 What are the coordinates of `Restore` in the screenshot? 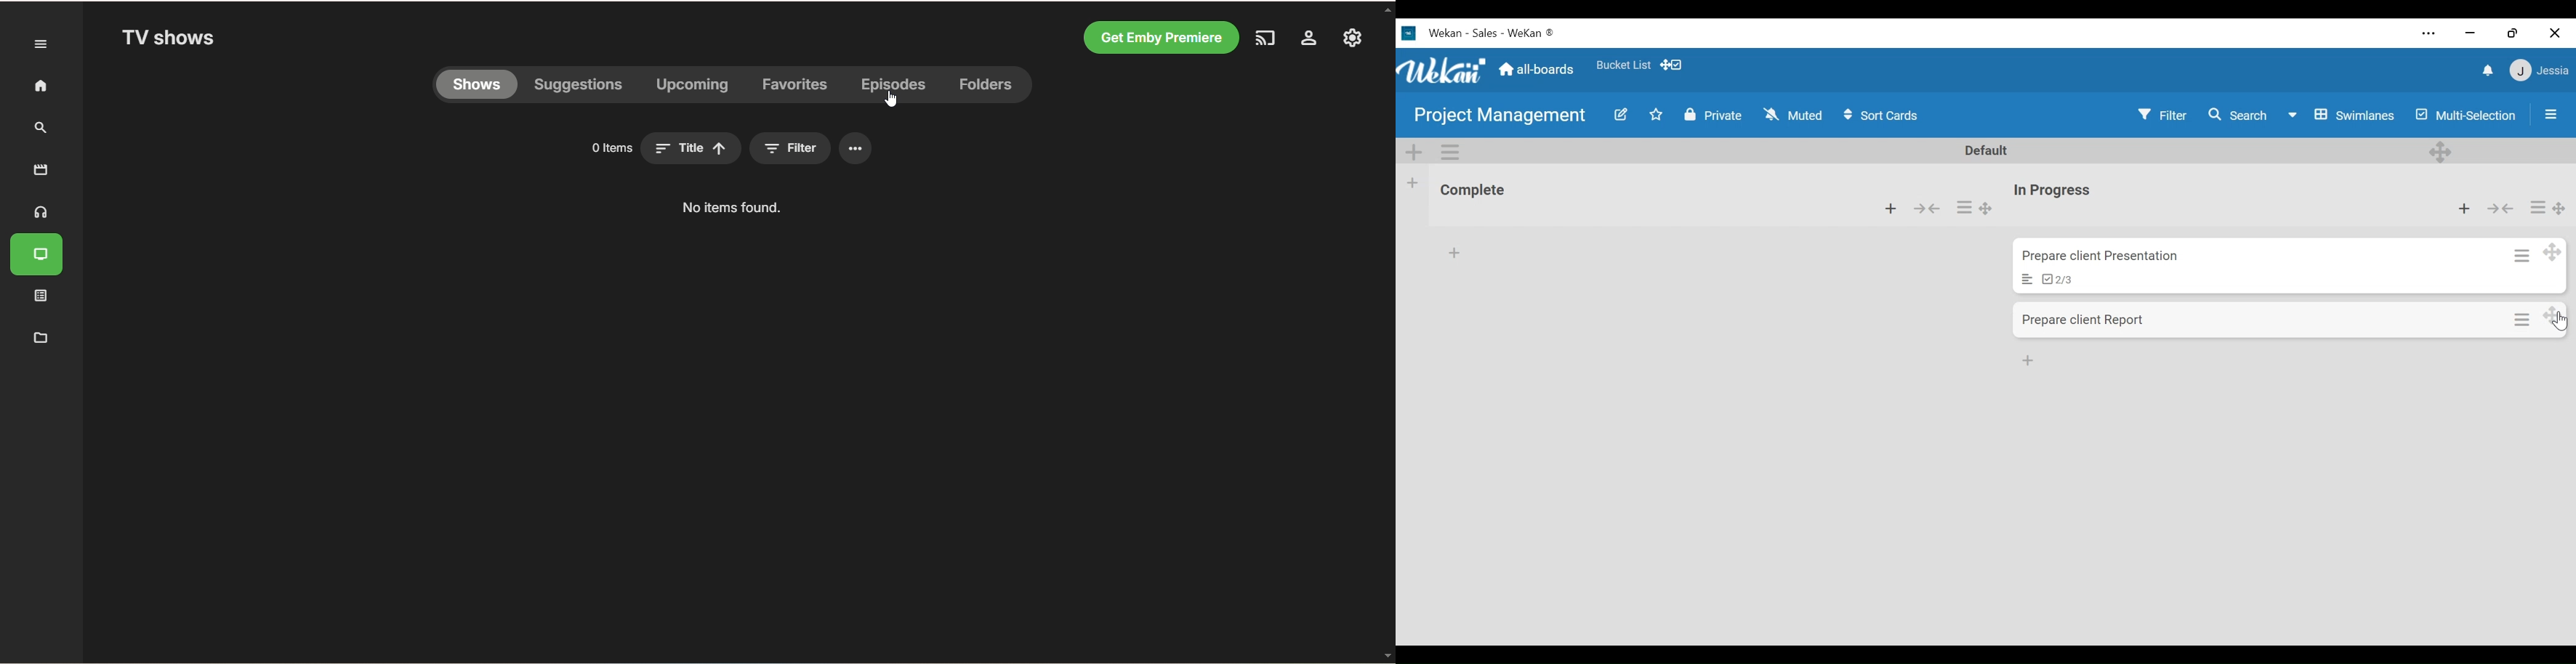 It's located at (2510, 30).